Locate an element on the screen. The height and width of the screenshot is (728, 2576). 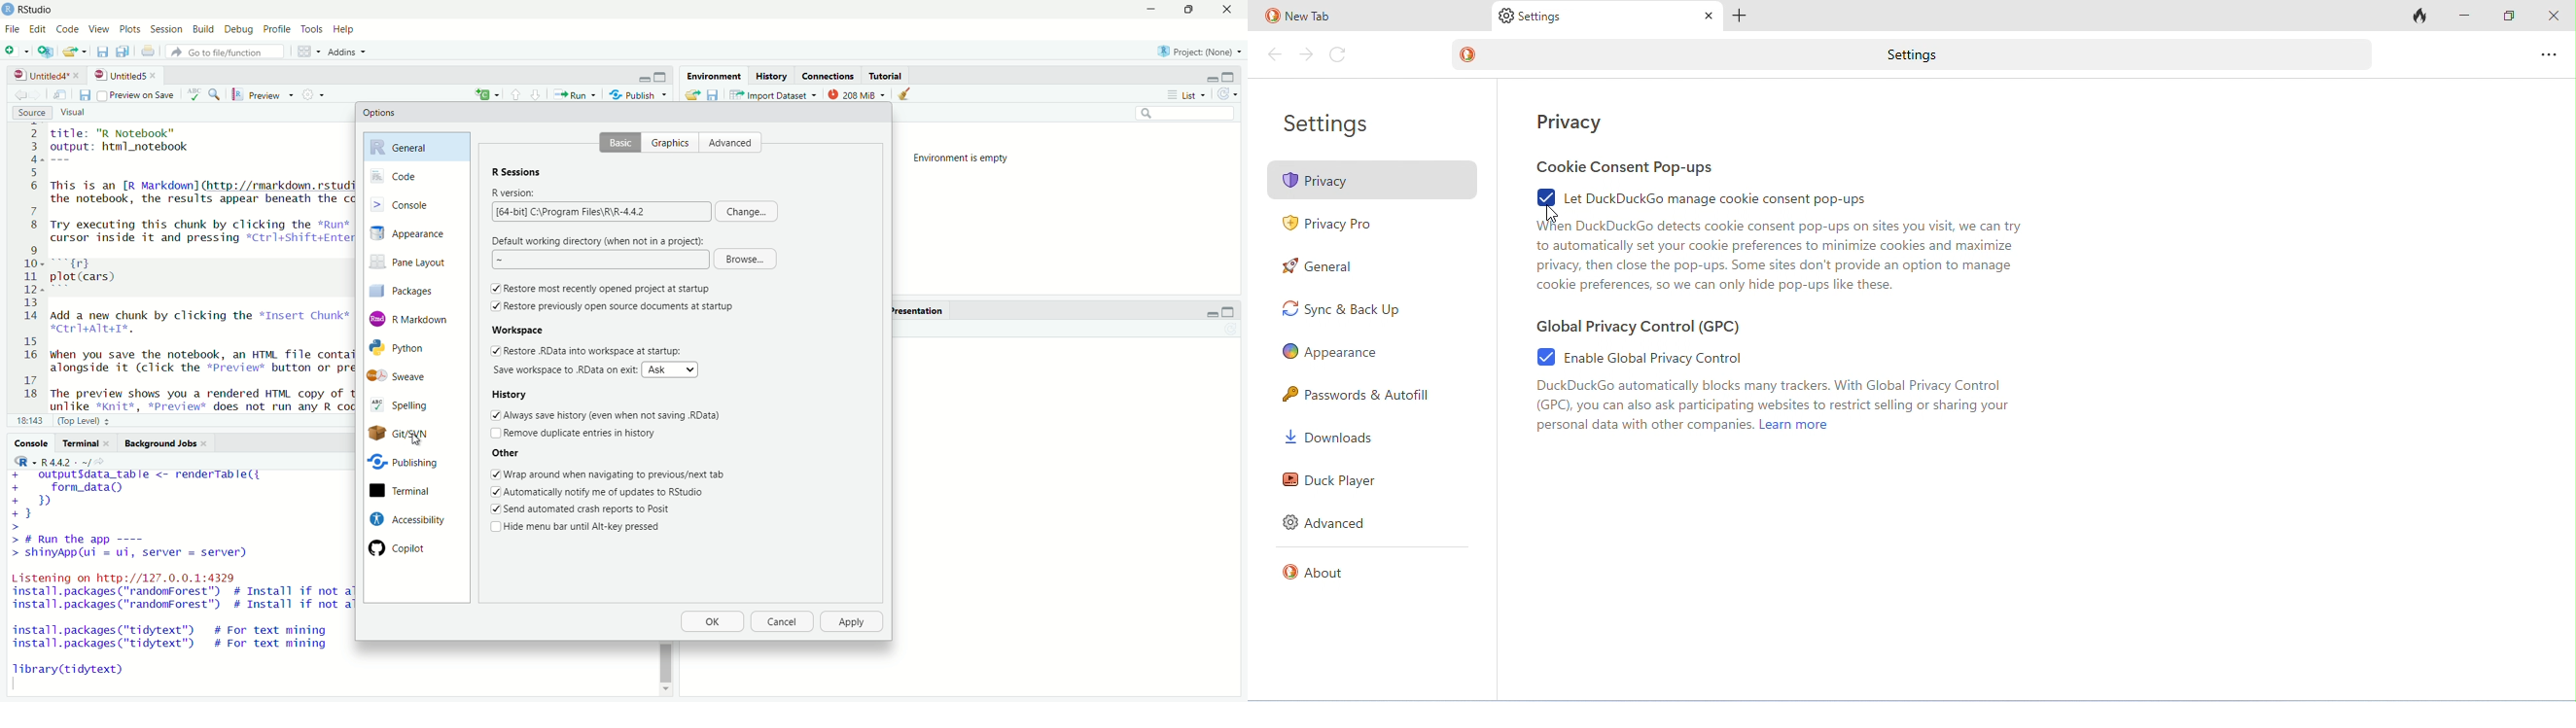
check box is located at coordinates (494, 492).